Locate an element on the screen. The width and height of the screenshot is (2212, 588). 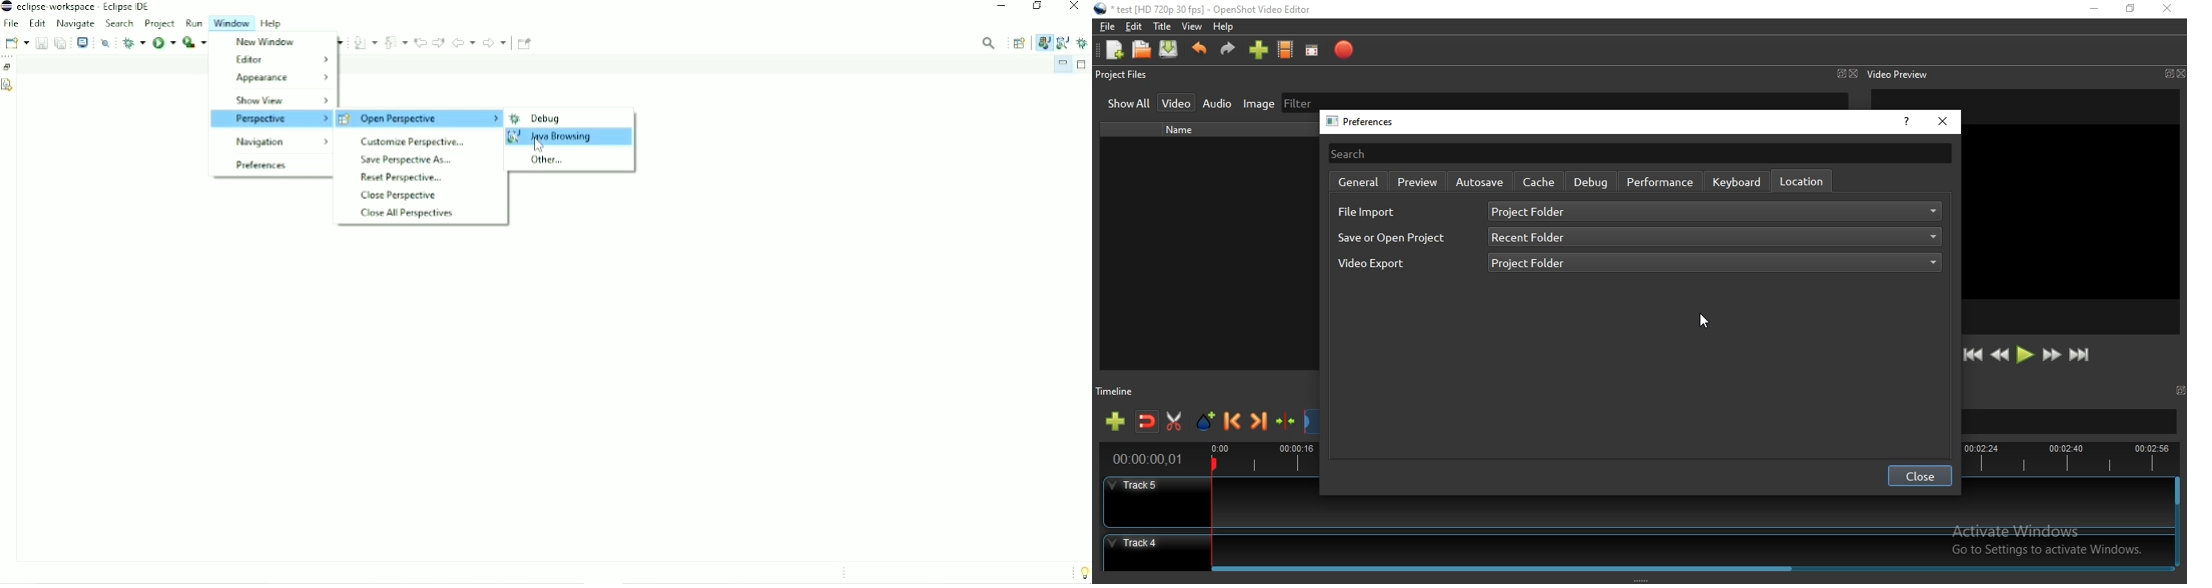
Export video is located at coordinates (1343, 51).